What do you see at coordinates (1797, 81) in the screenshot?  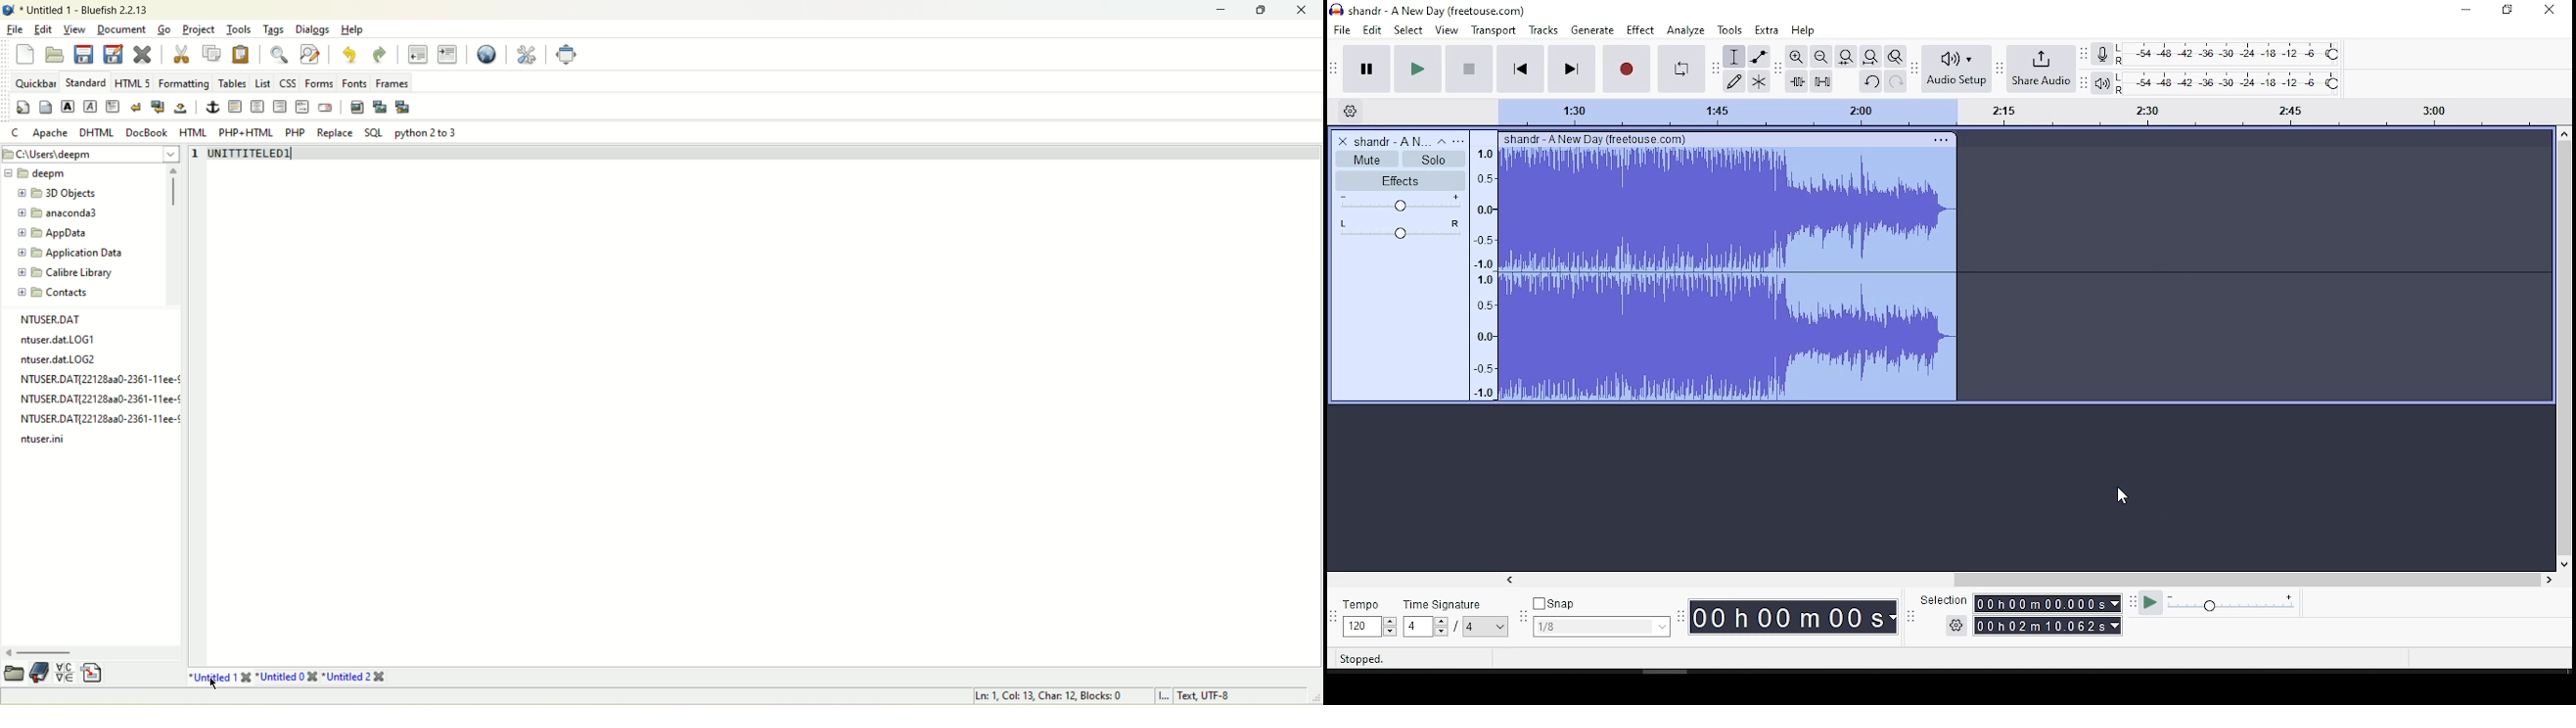 I see `trim audio outside selection` at bounding box center [1797, 81].